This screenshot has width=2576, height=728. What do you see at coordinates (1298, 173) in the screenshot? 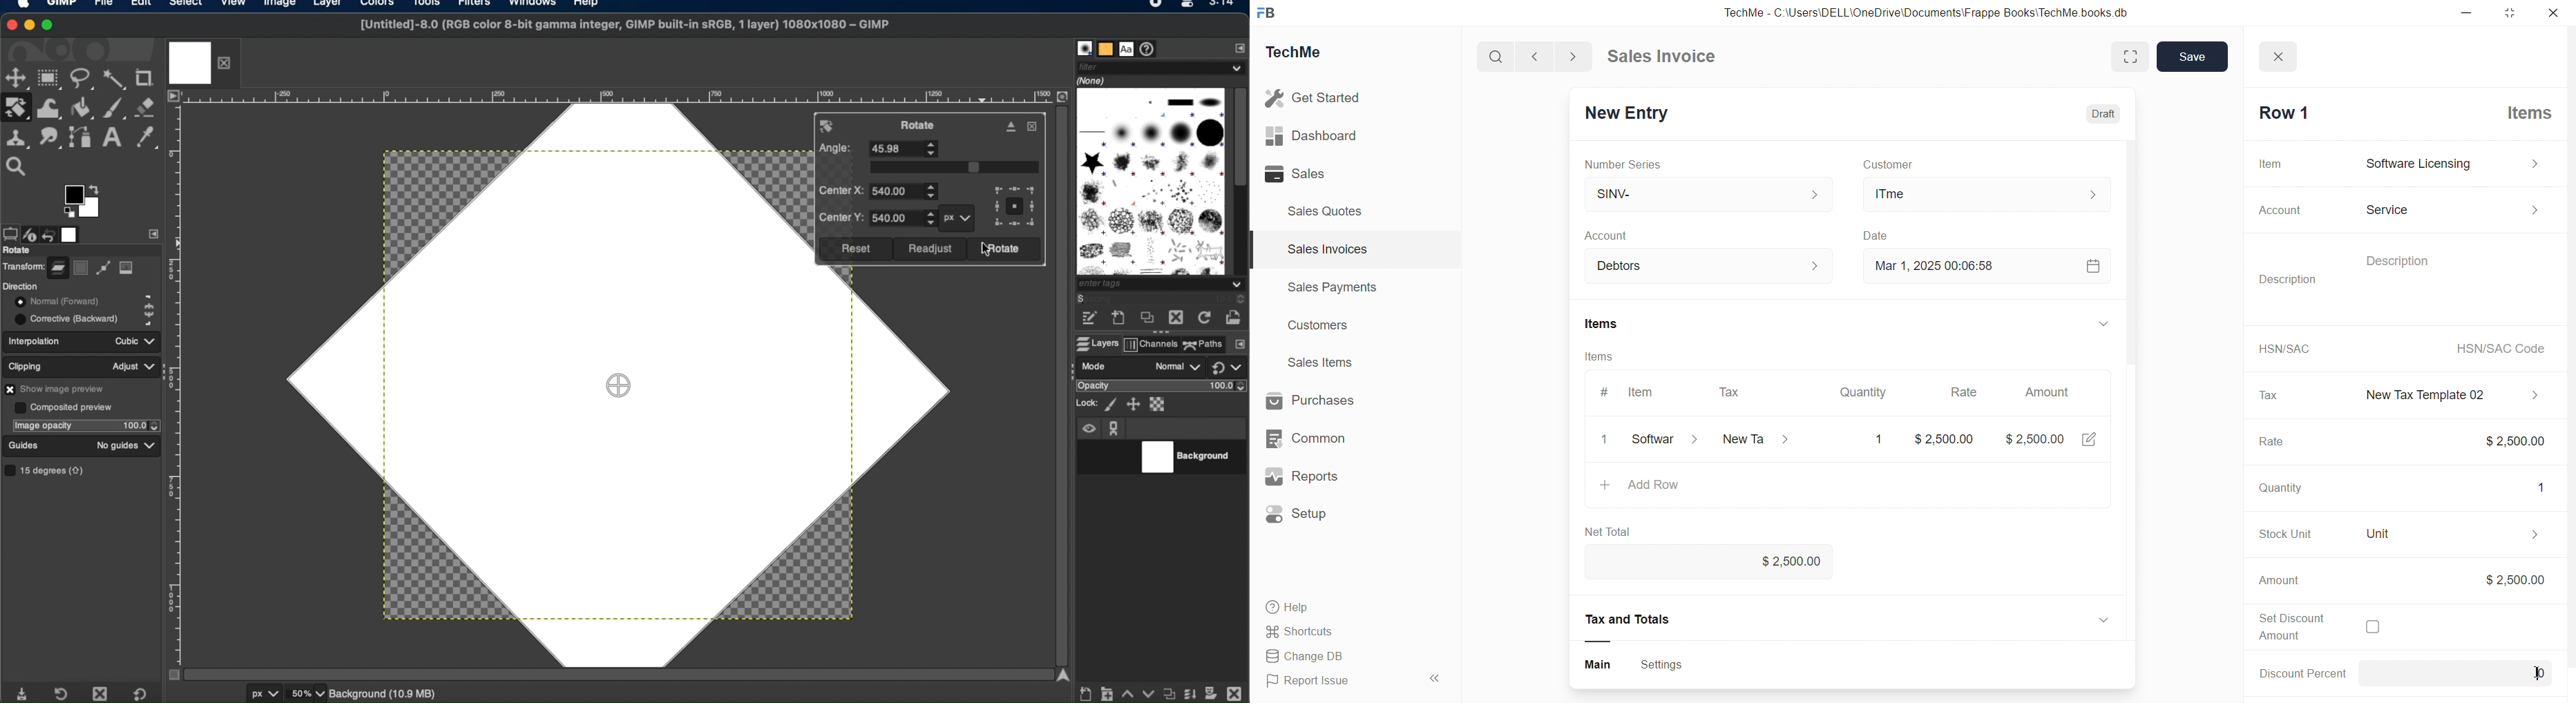
I see `8 Sales` at bounding box center [1298, 173].